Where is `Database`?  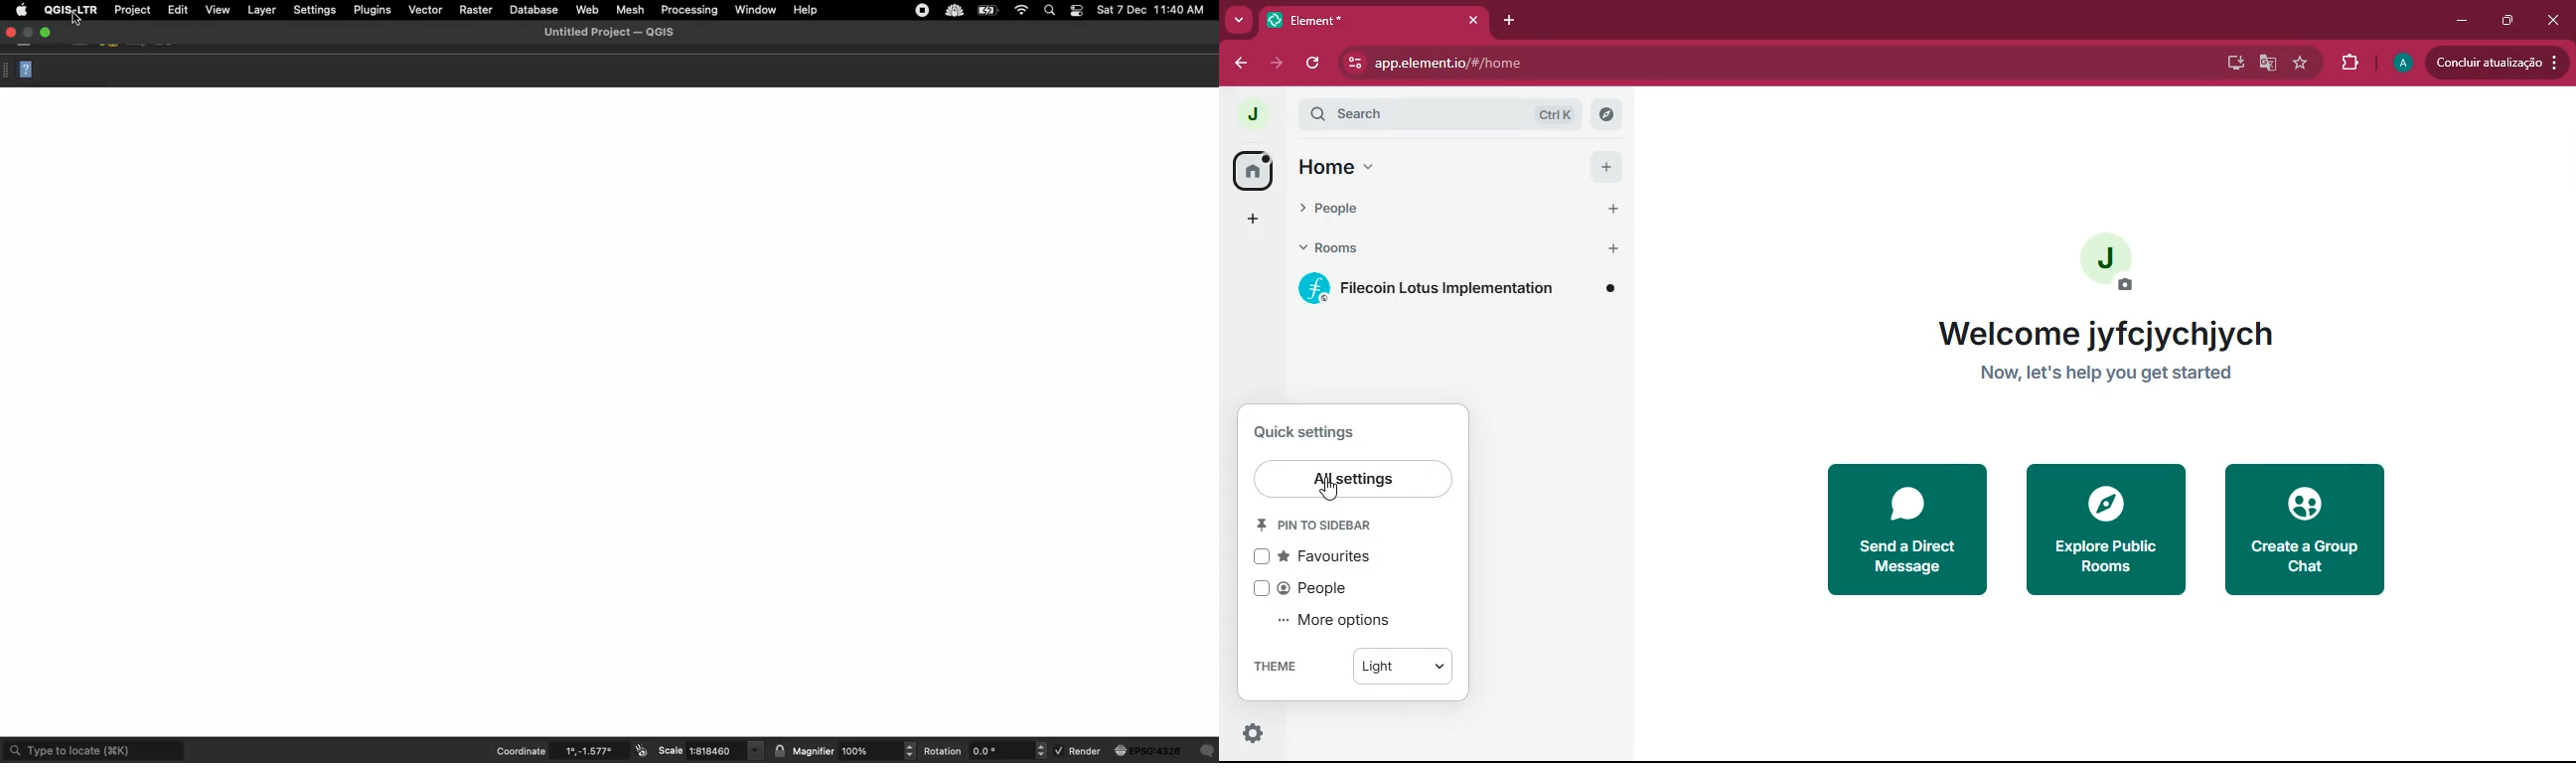 Database is located at coordinates (537, 9).